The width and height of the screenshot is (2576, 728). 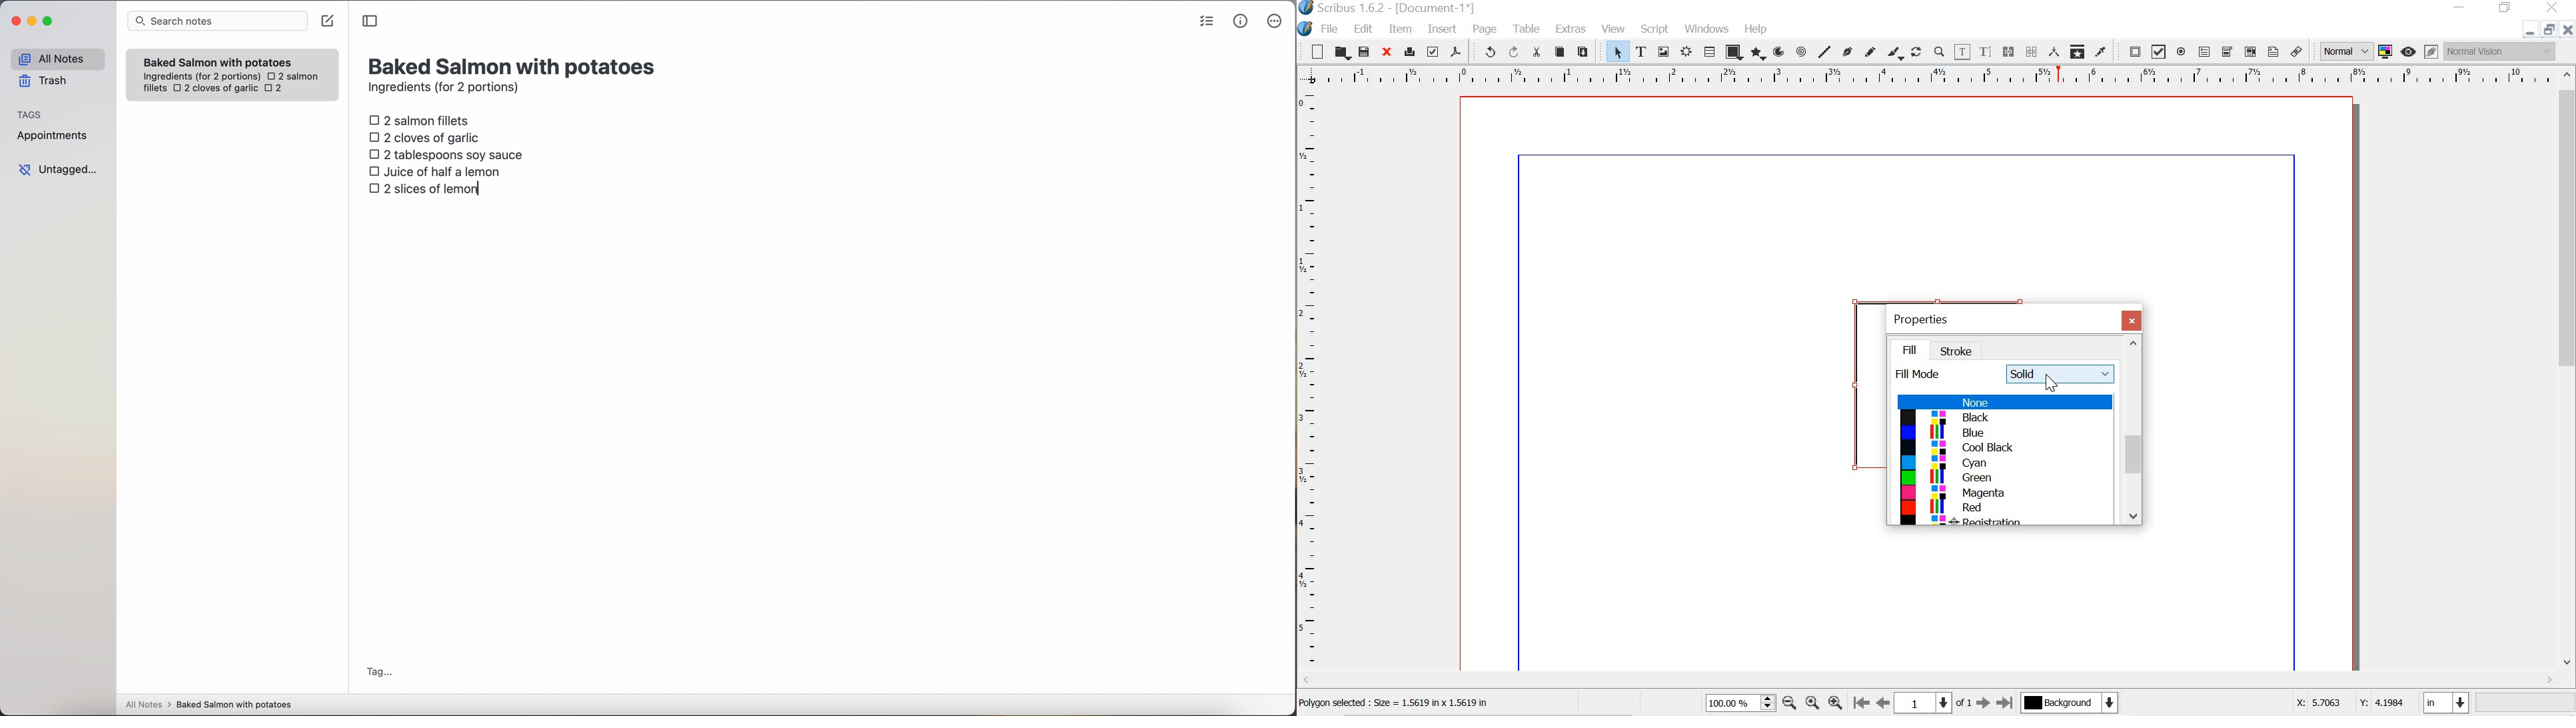 What do you see at coordinates (1441, 30) in the screenshot?
I see `insert` at bounding box center [1441, 30].